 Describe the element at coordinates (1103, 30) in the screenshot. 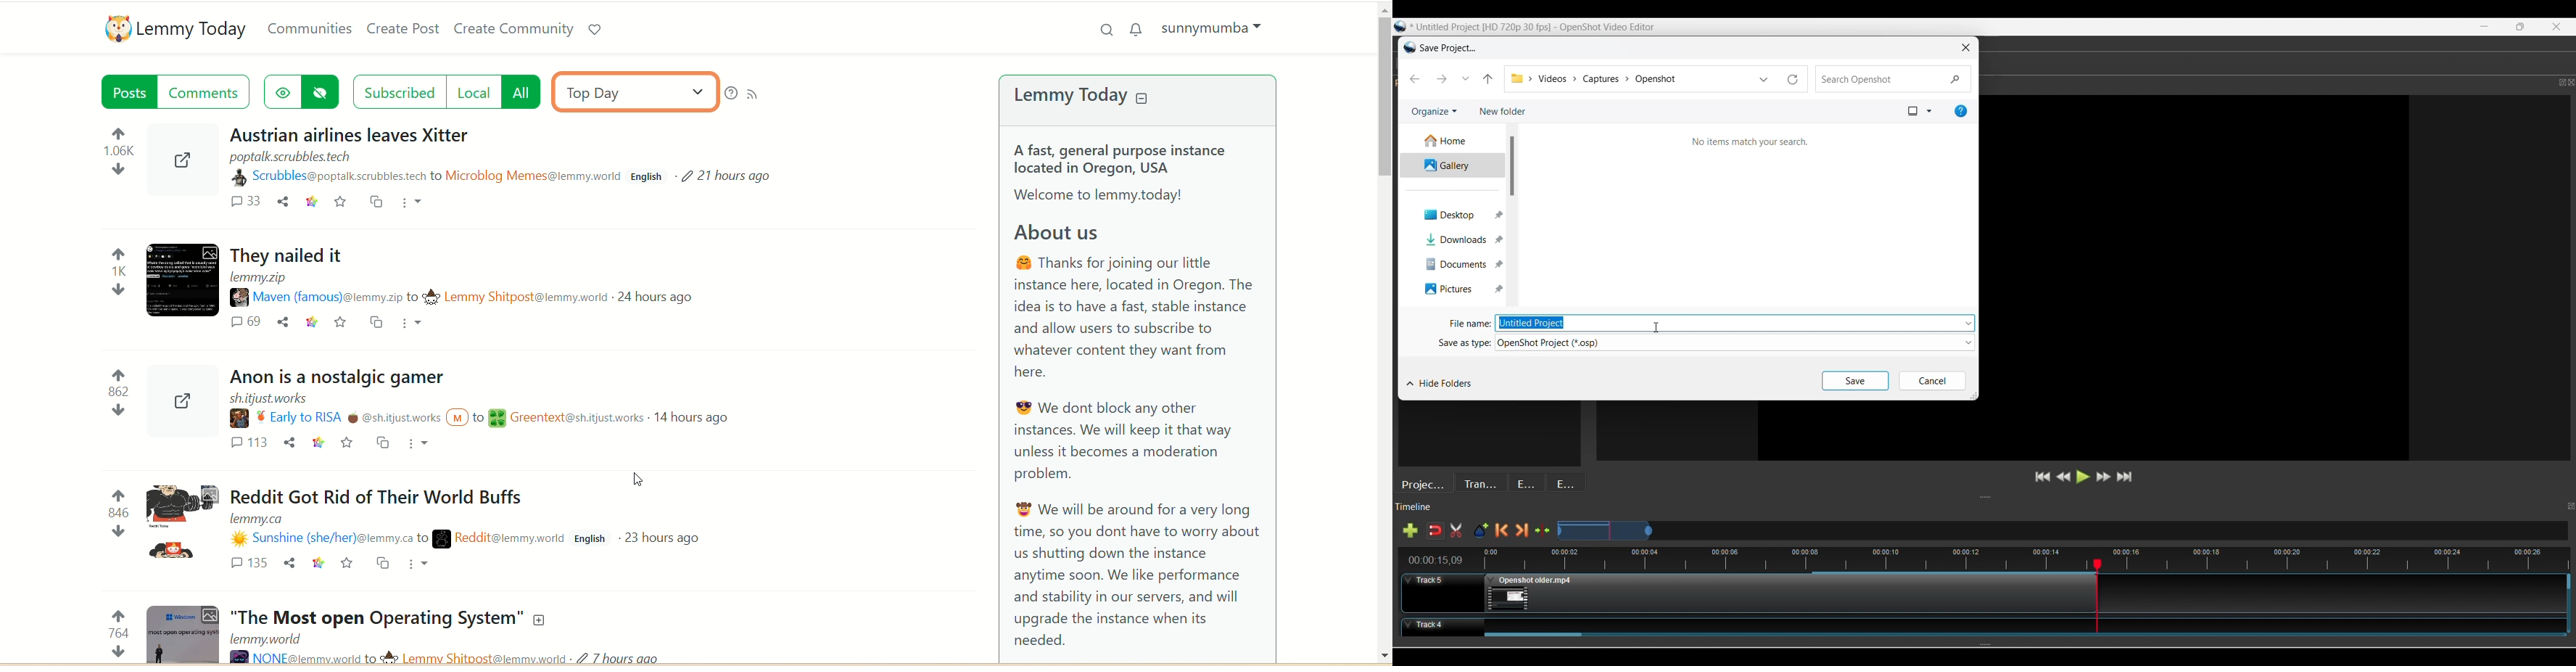

I see `search` at that location.